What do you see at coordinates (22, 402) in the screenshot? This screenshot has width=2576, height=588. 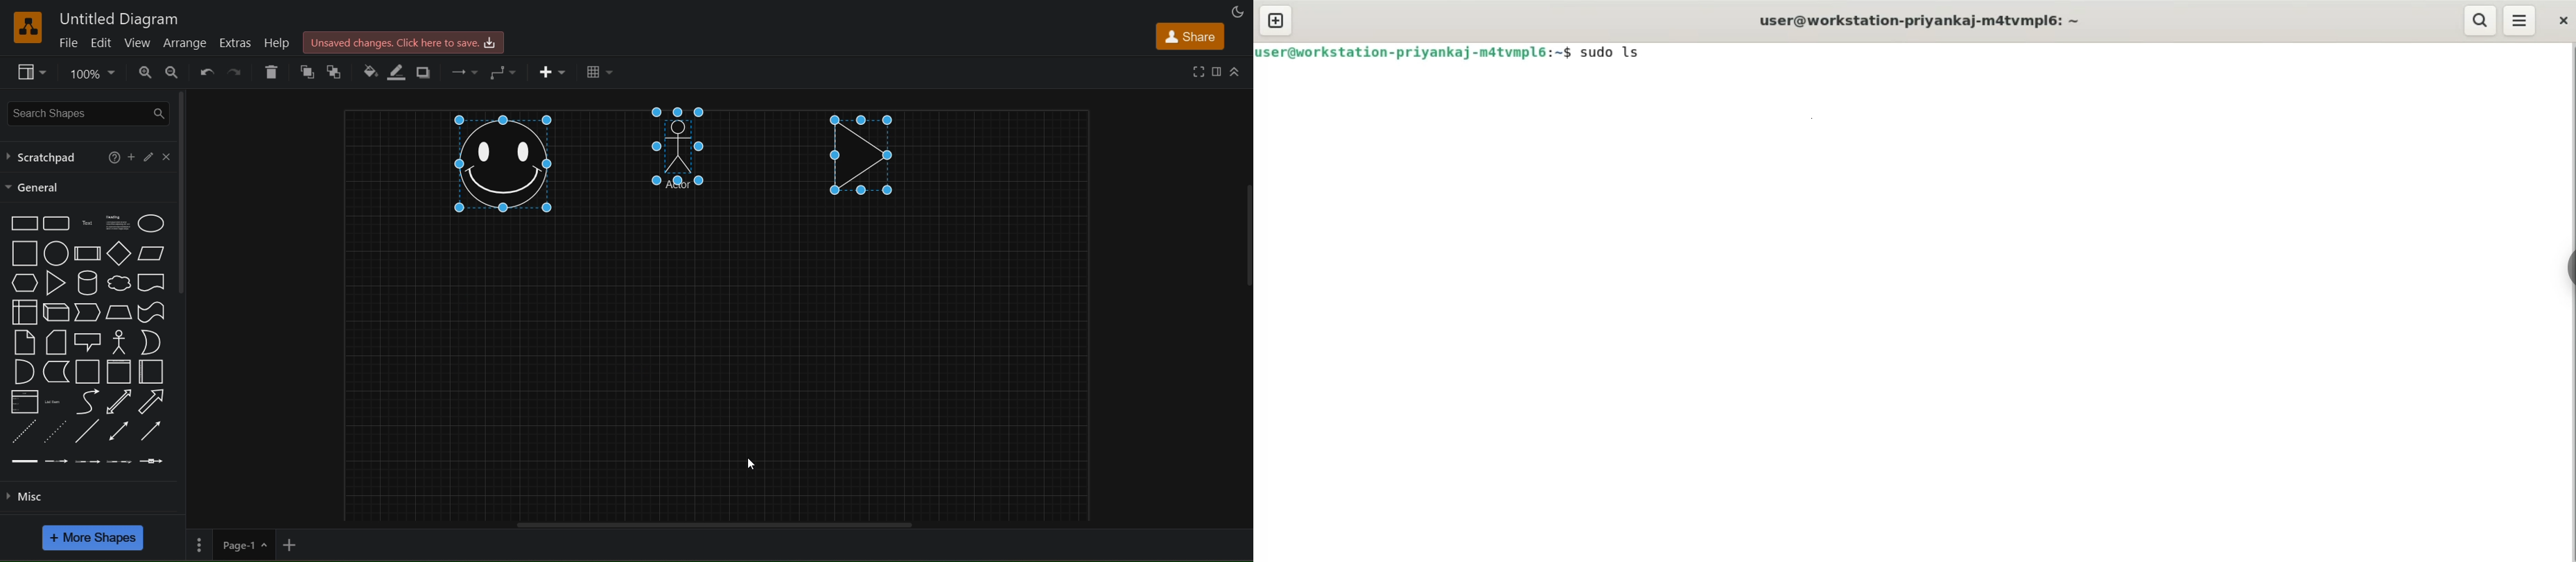 I see `list` at bounding box center [22, 402].